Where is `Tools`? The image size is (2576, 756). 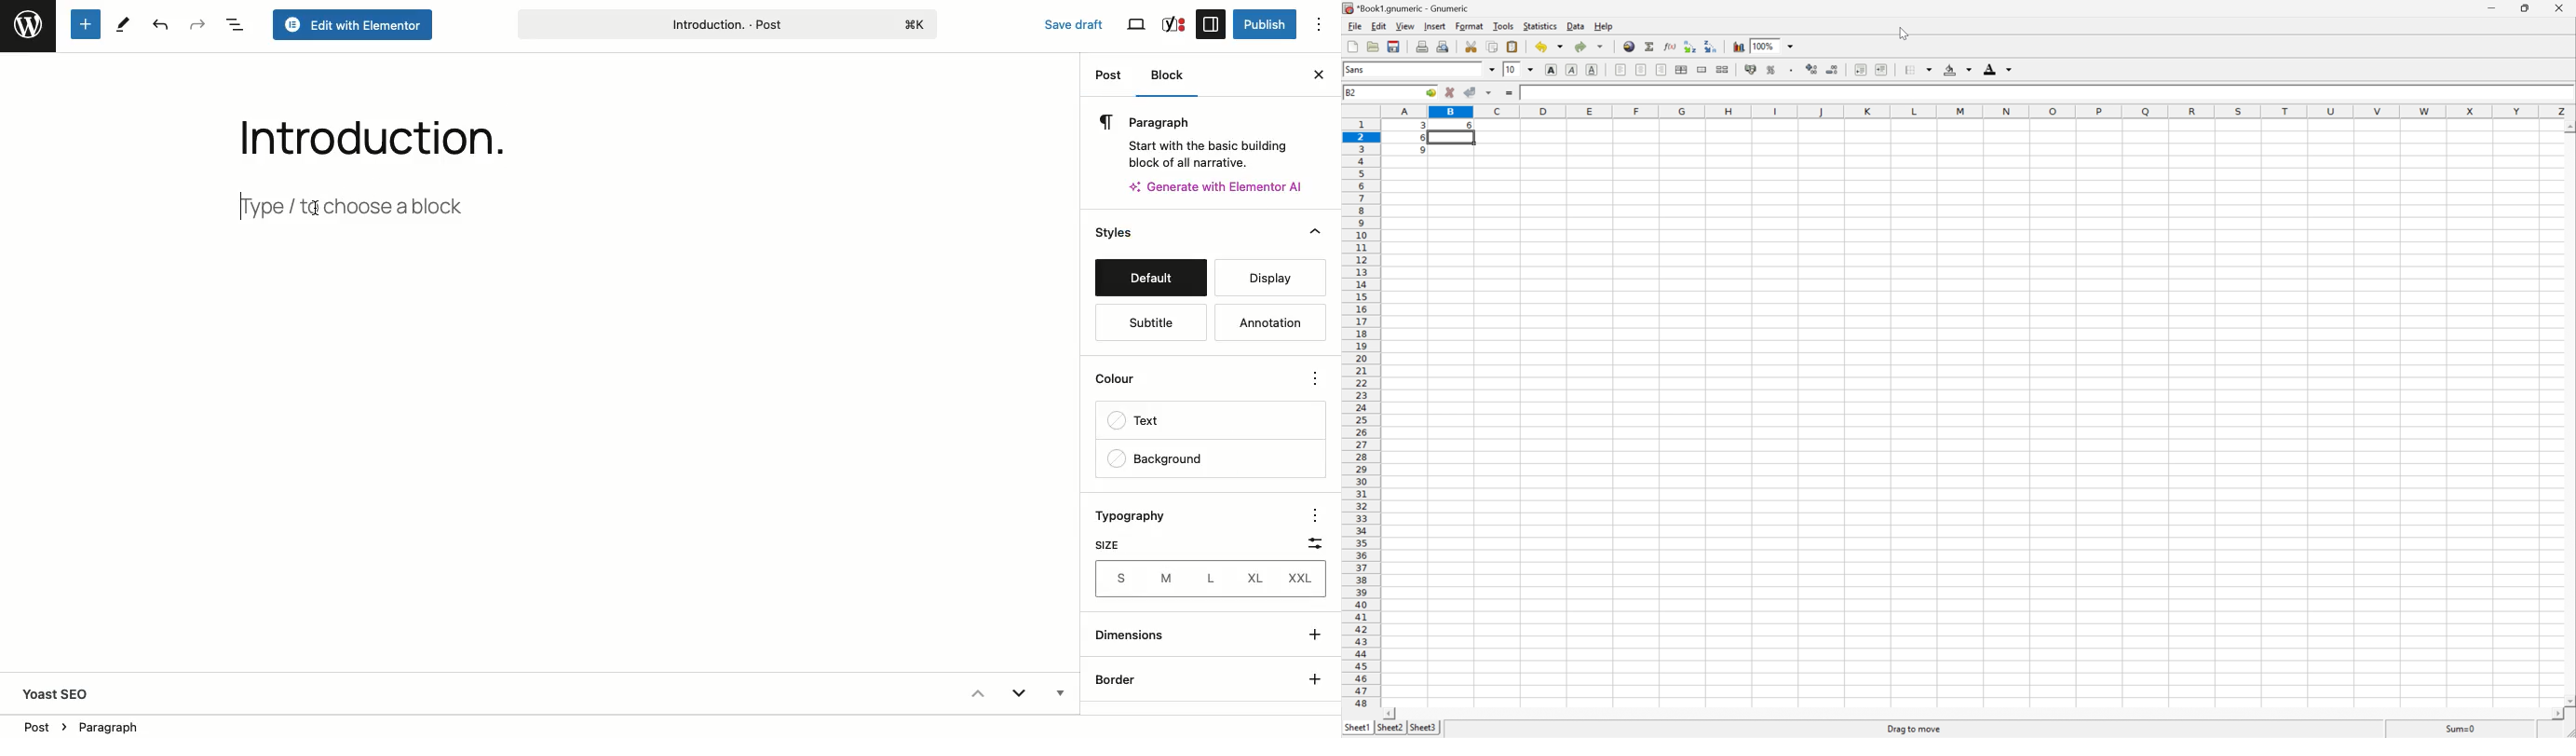 Tools is located at coordinates (124, 23).